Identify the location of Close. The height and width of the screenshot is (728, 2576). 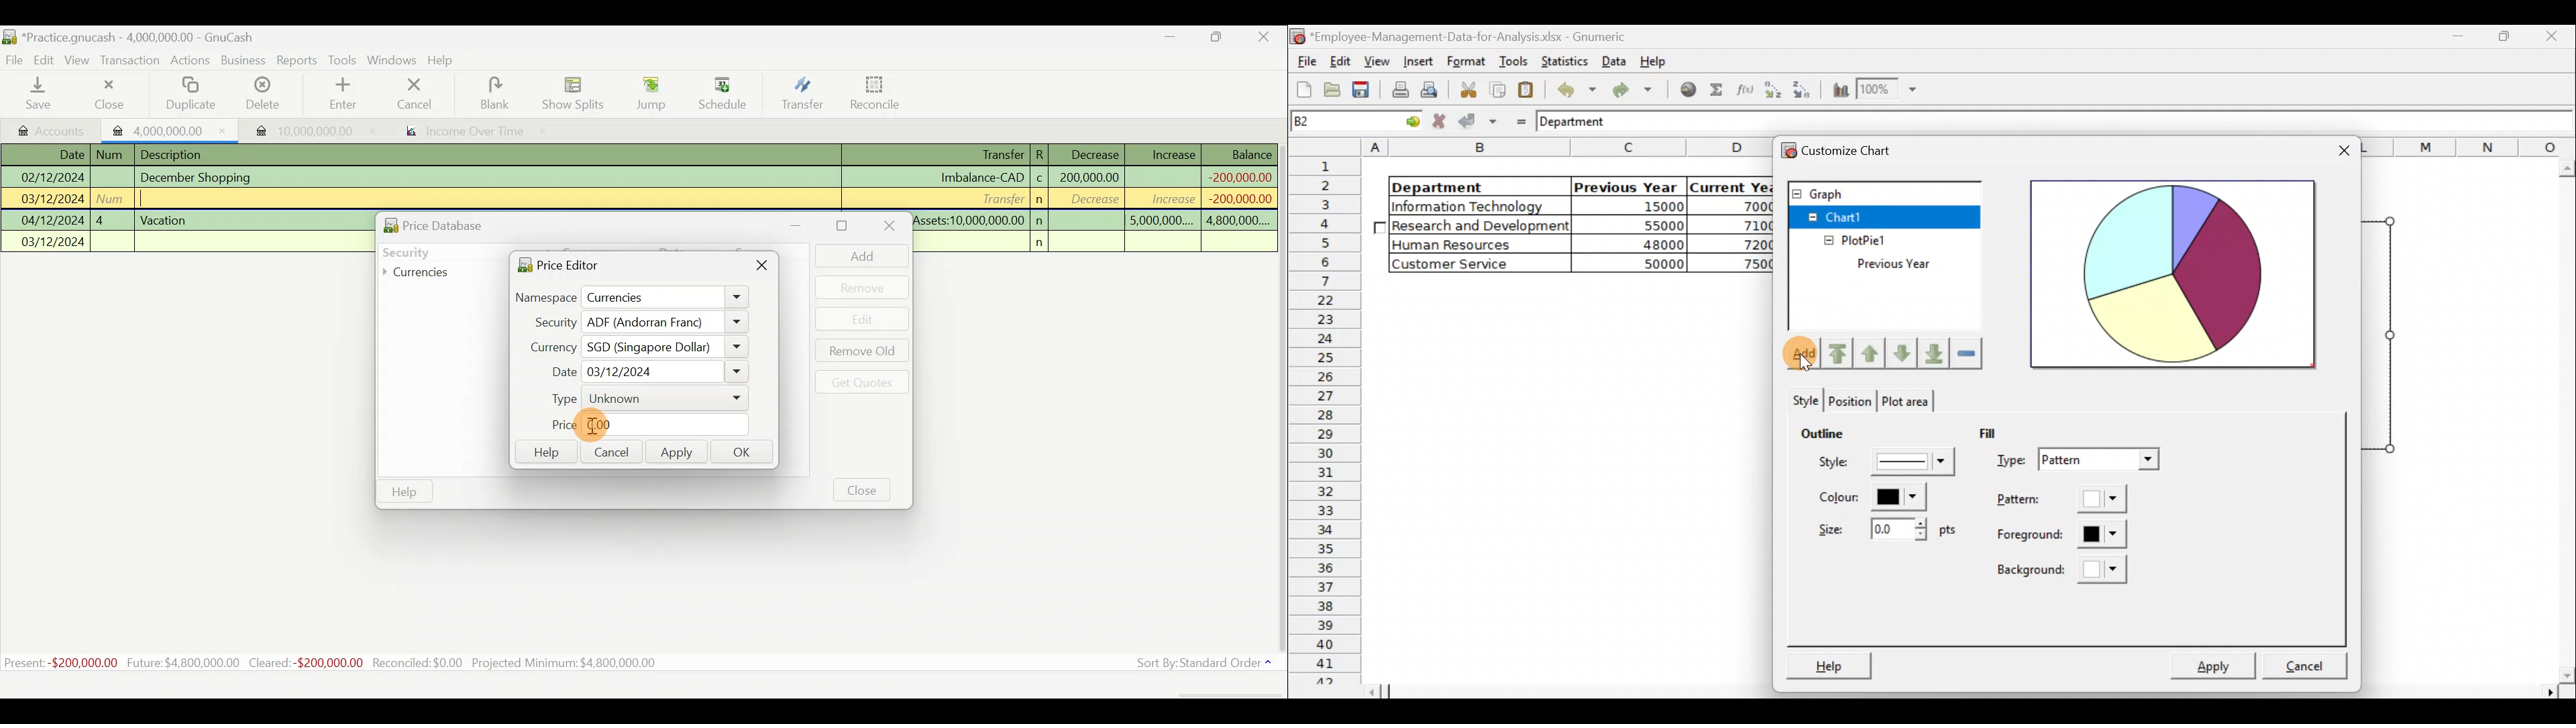
(2342, 150).